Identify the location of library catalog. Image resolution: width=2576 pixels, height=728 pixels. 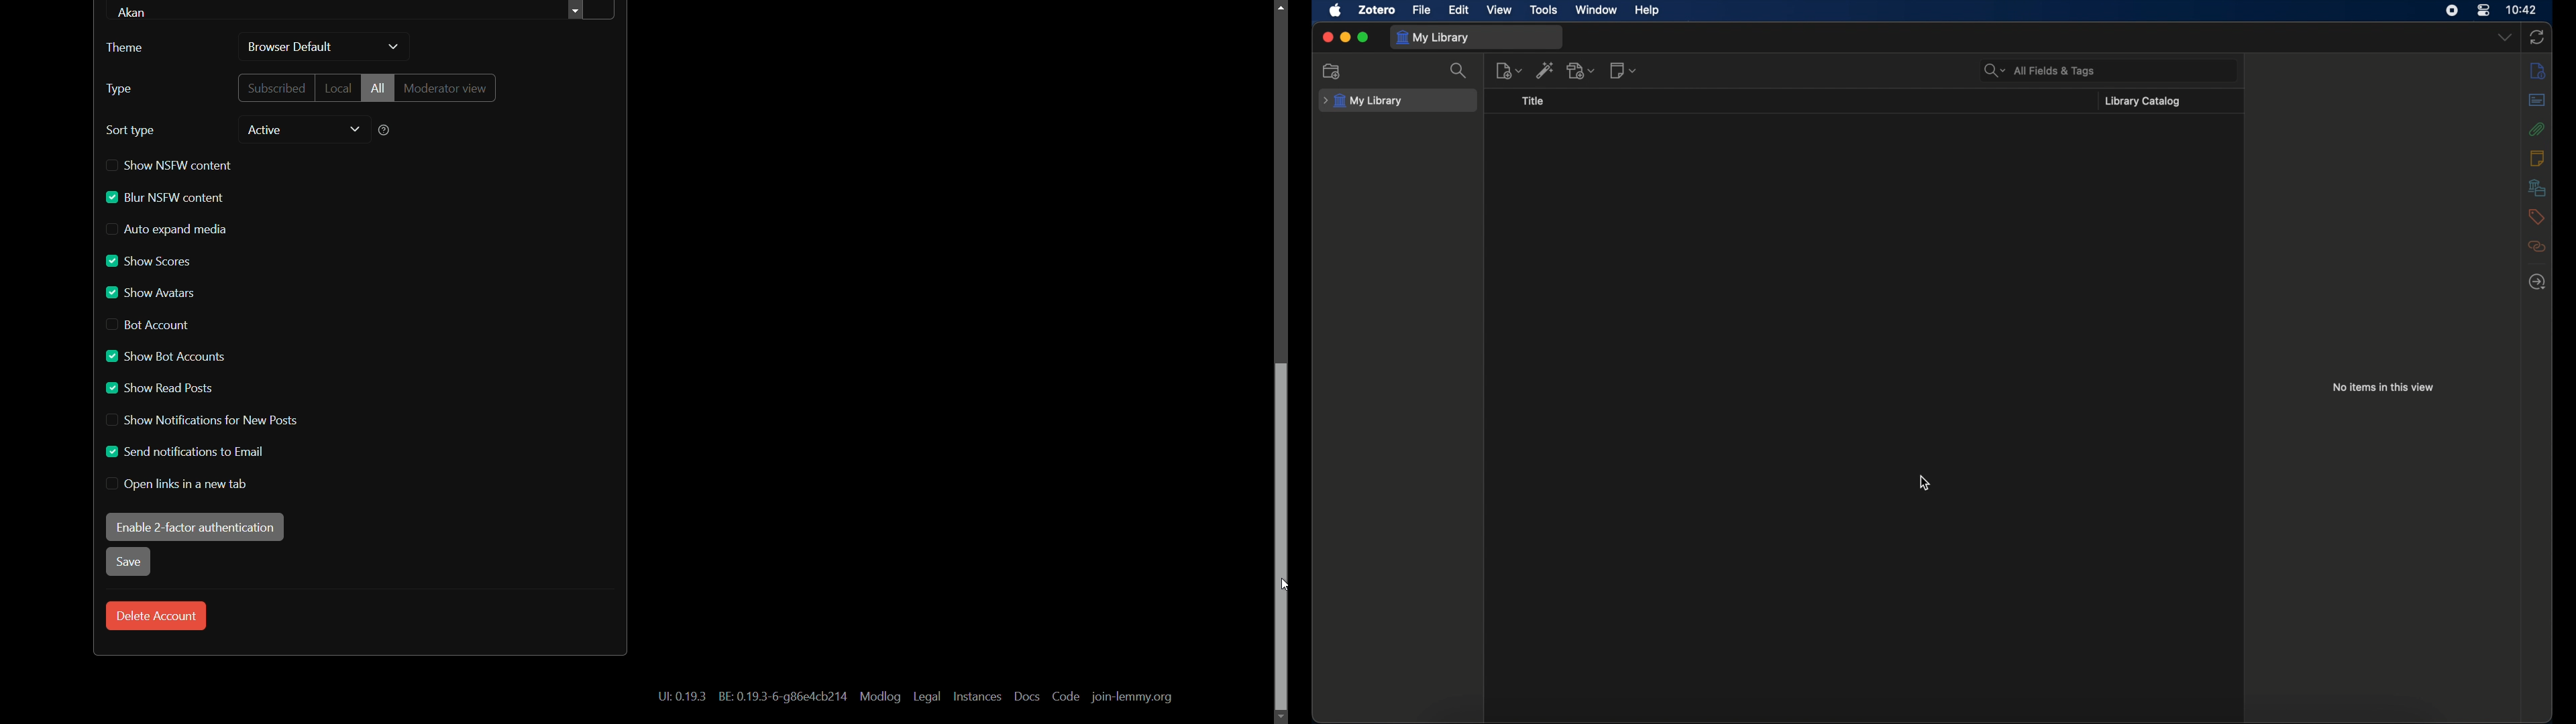
(2145, 101).